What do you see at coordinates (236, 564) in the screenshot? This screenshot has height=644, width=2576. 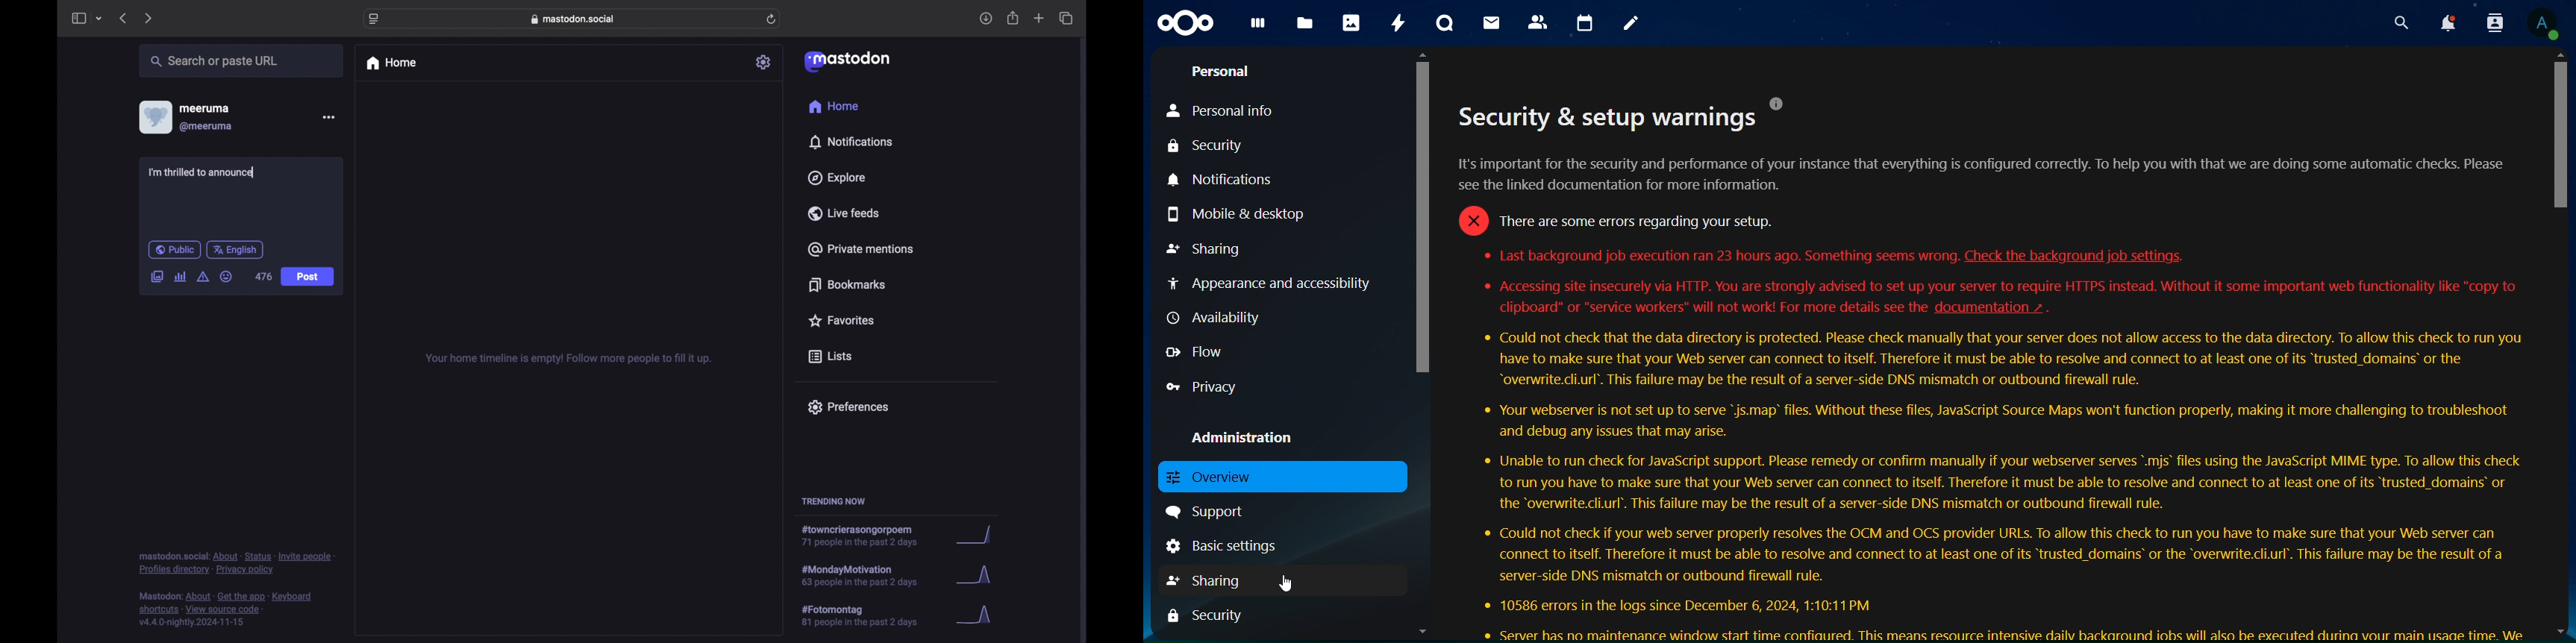 I see `footnote` at bounding box center [236, 564].